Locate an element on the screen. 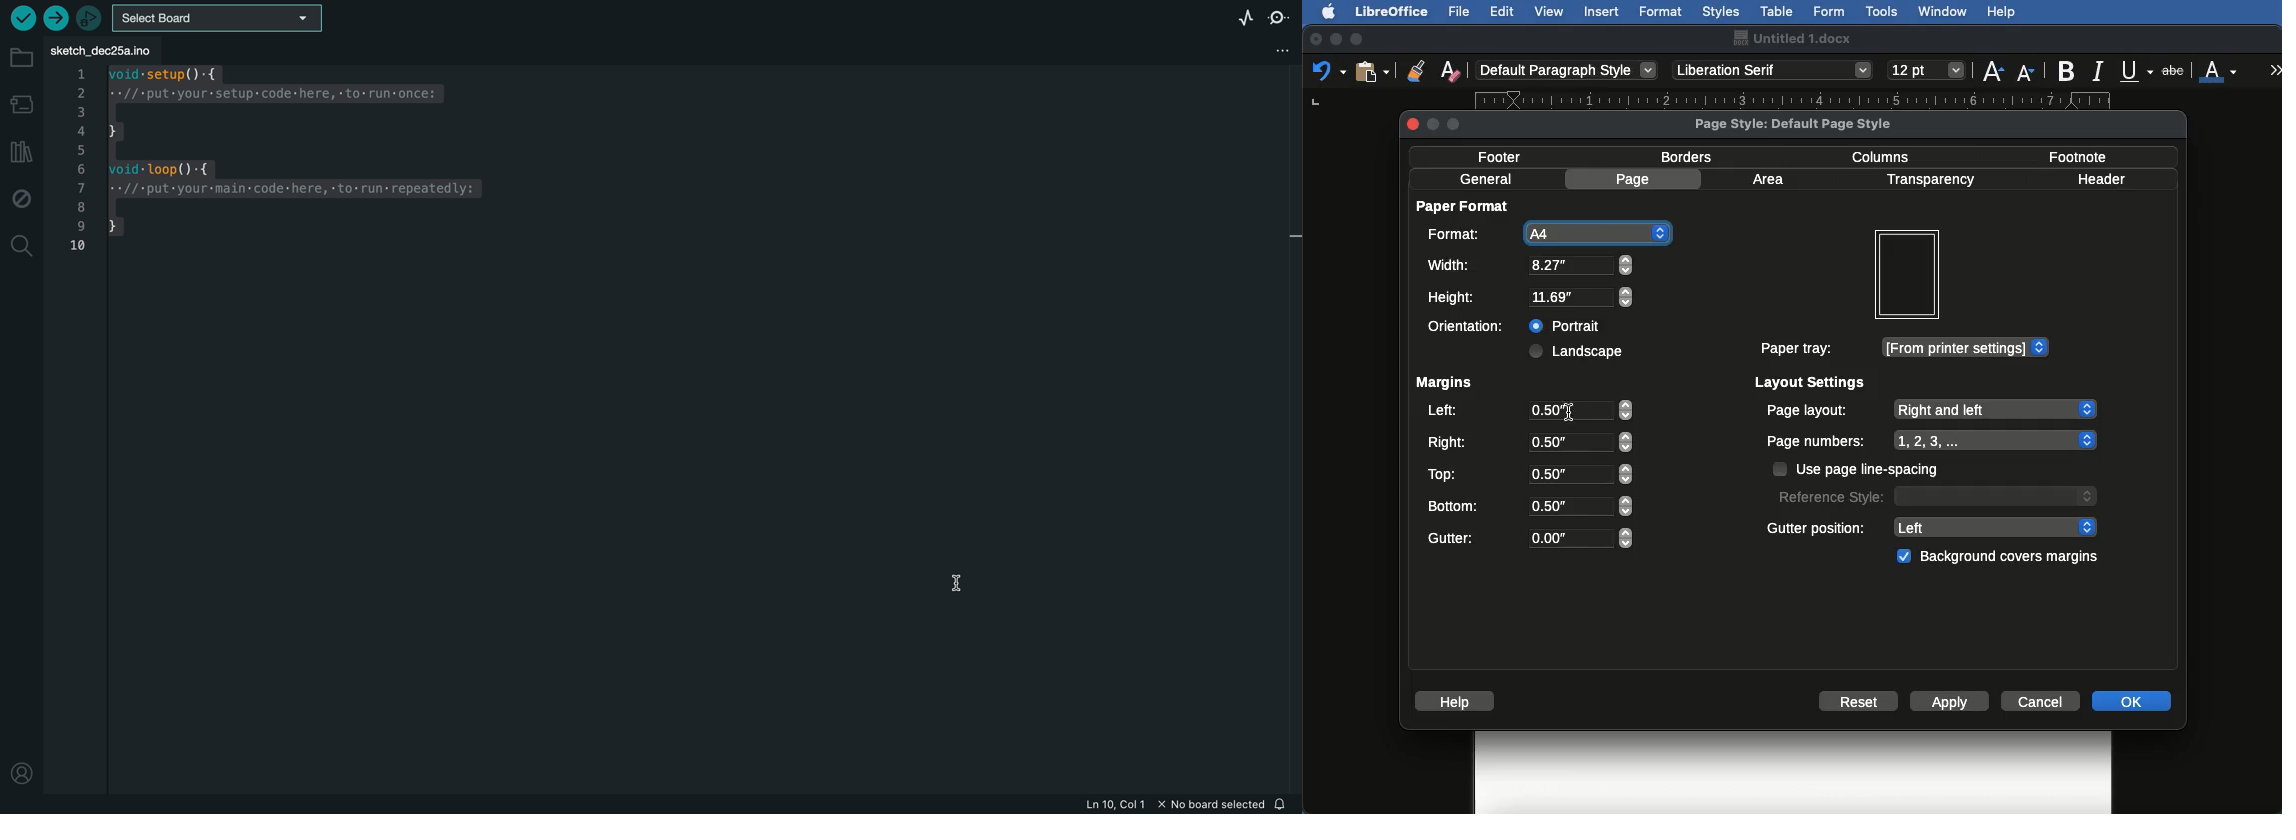  Format is located at coordinates (1662, 12).